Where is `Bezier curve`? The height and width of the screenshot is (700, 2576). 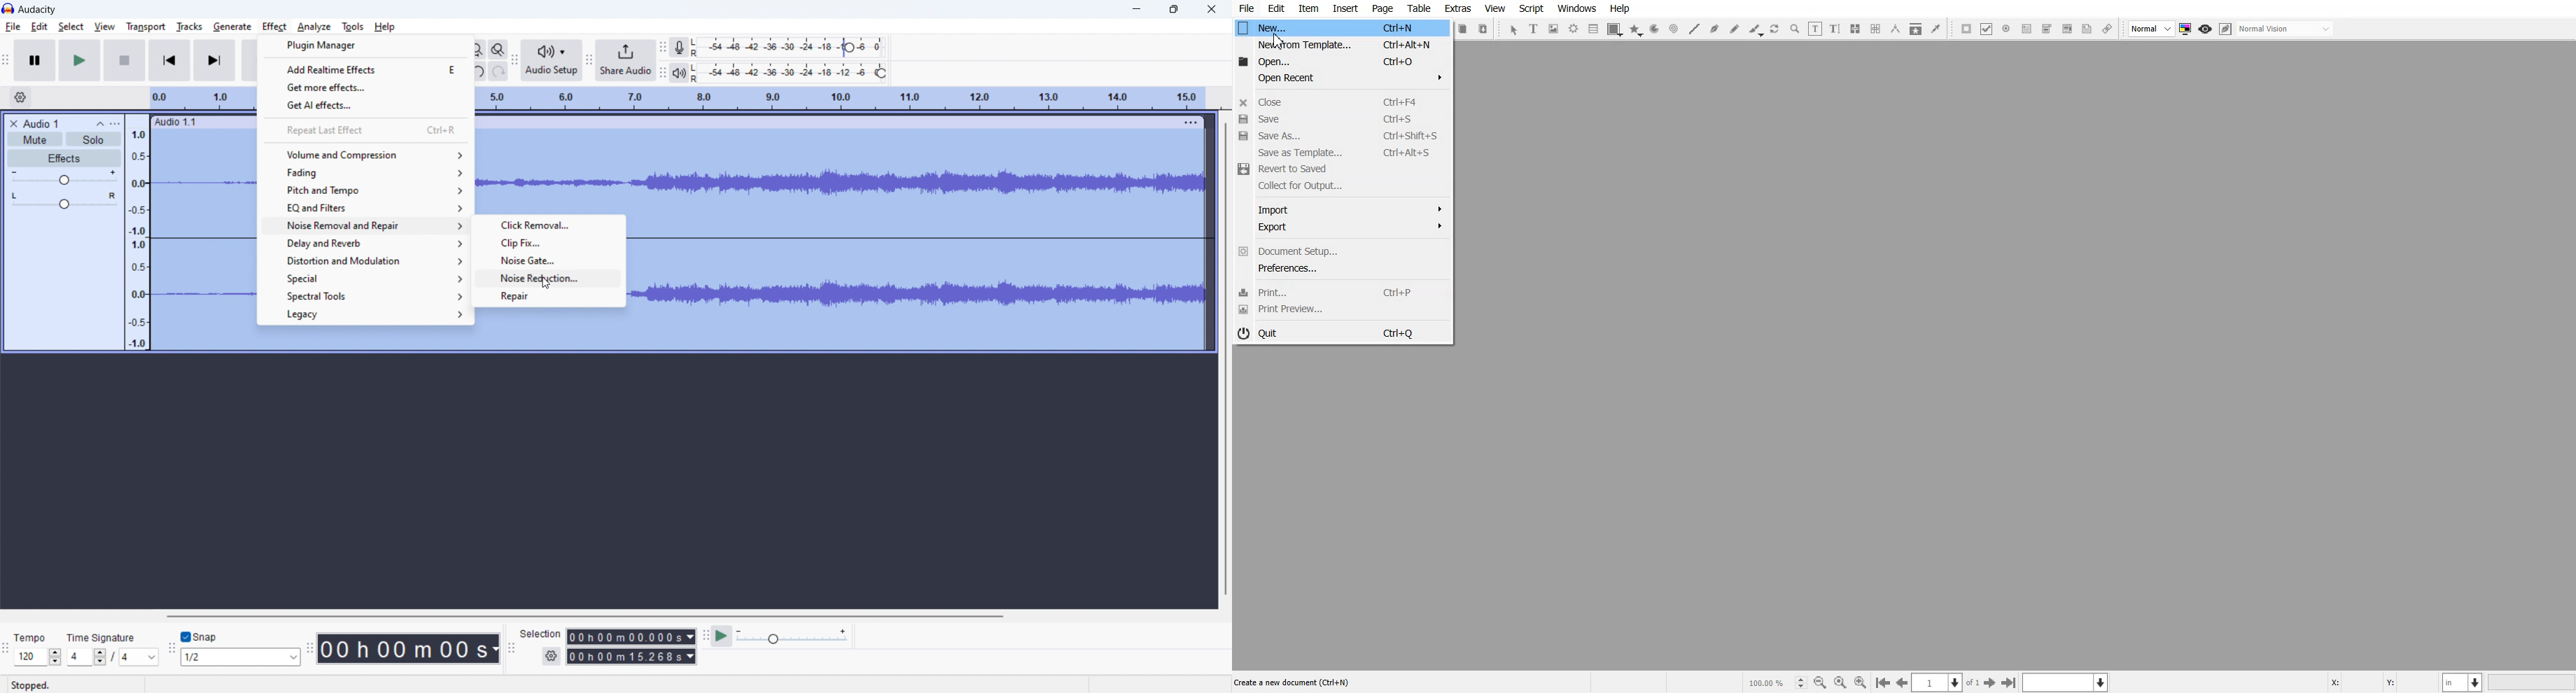 Bezier curve is located at coordinates (1714, 29).